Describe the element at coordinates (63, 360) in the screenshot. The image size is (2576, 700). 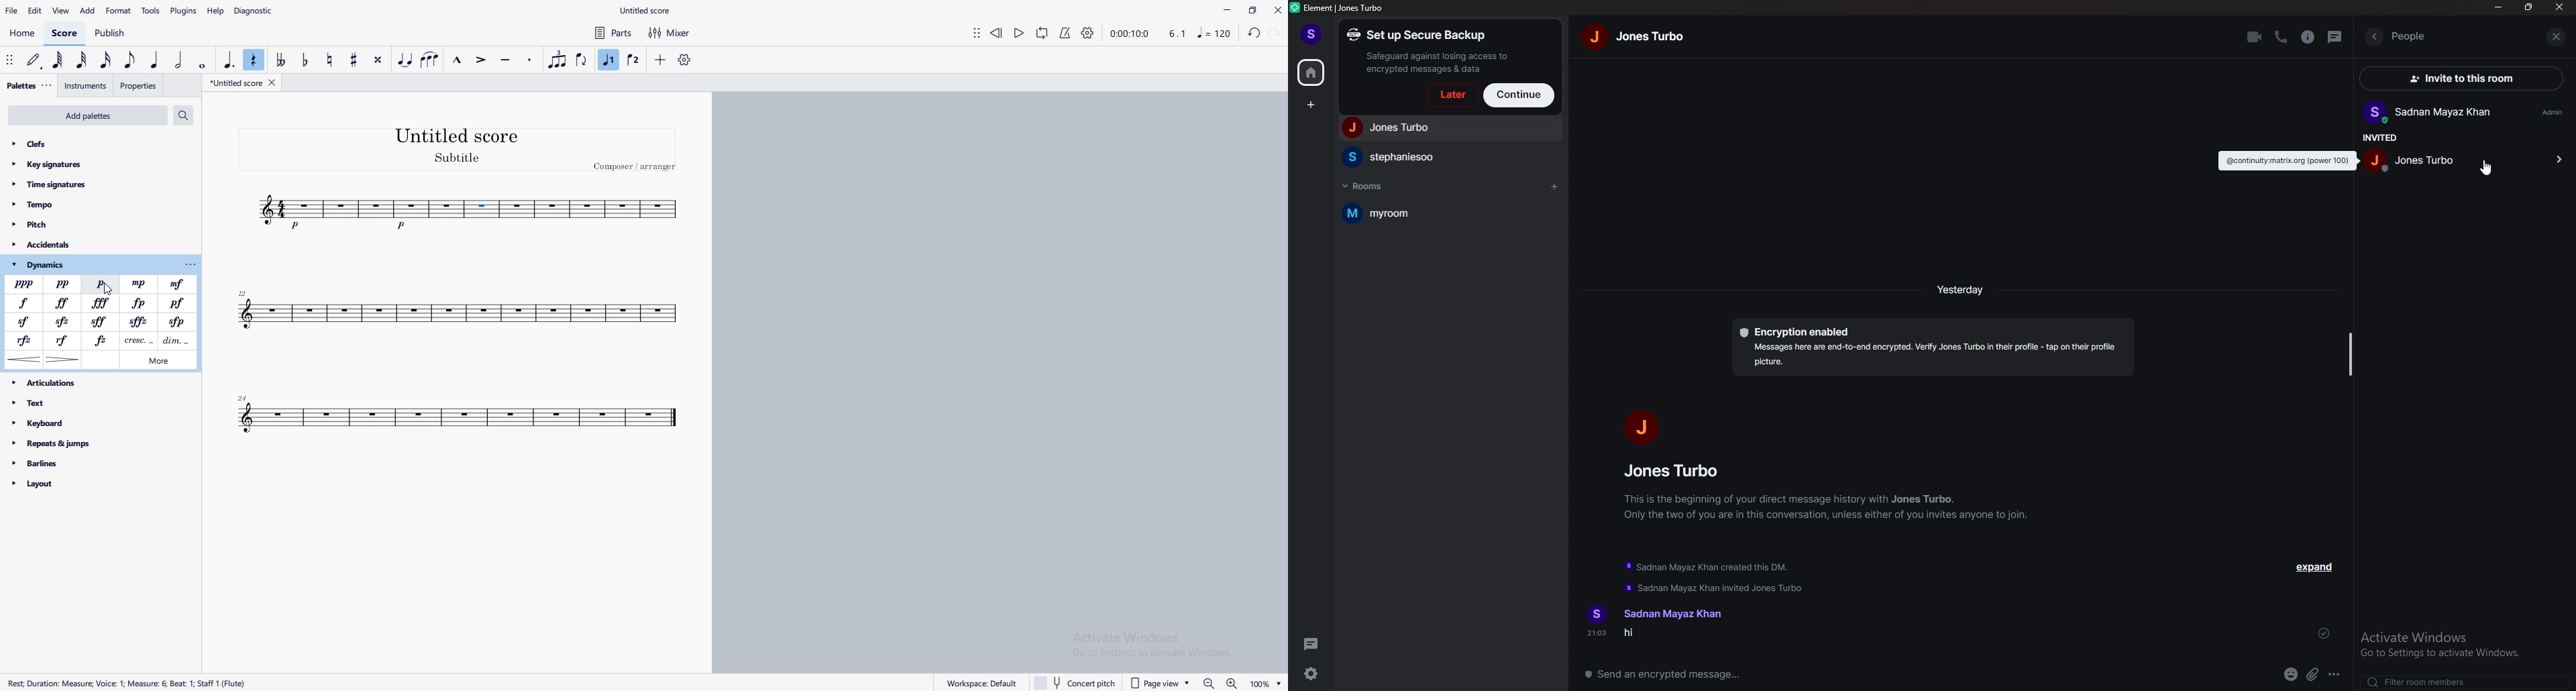
I see `decrescendo hairpin` at that location.